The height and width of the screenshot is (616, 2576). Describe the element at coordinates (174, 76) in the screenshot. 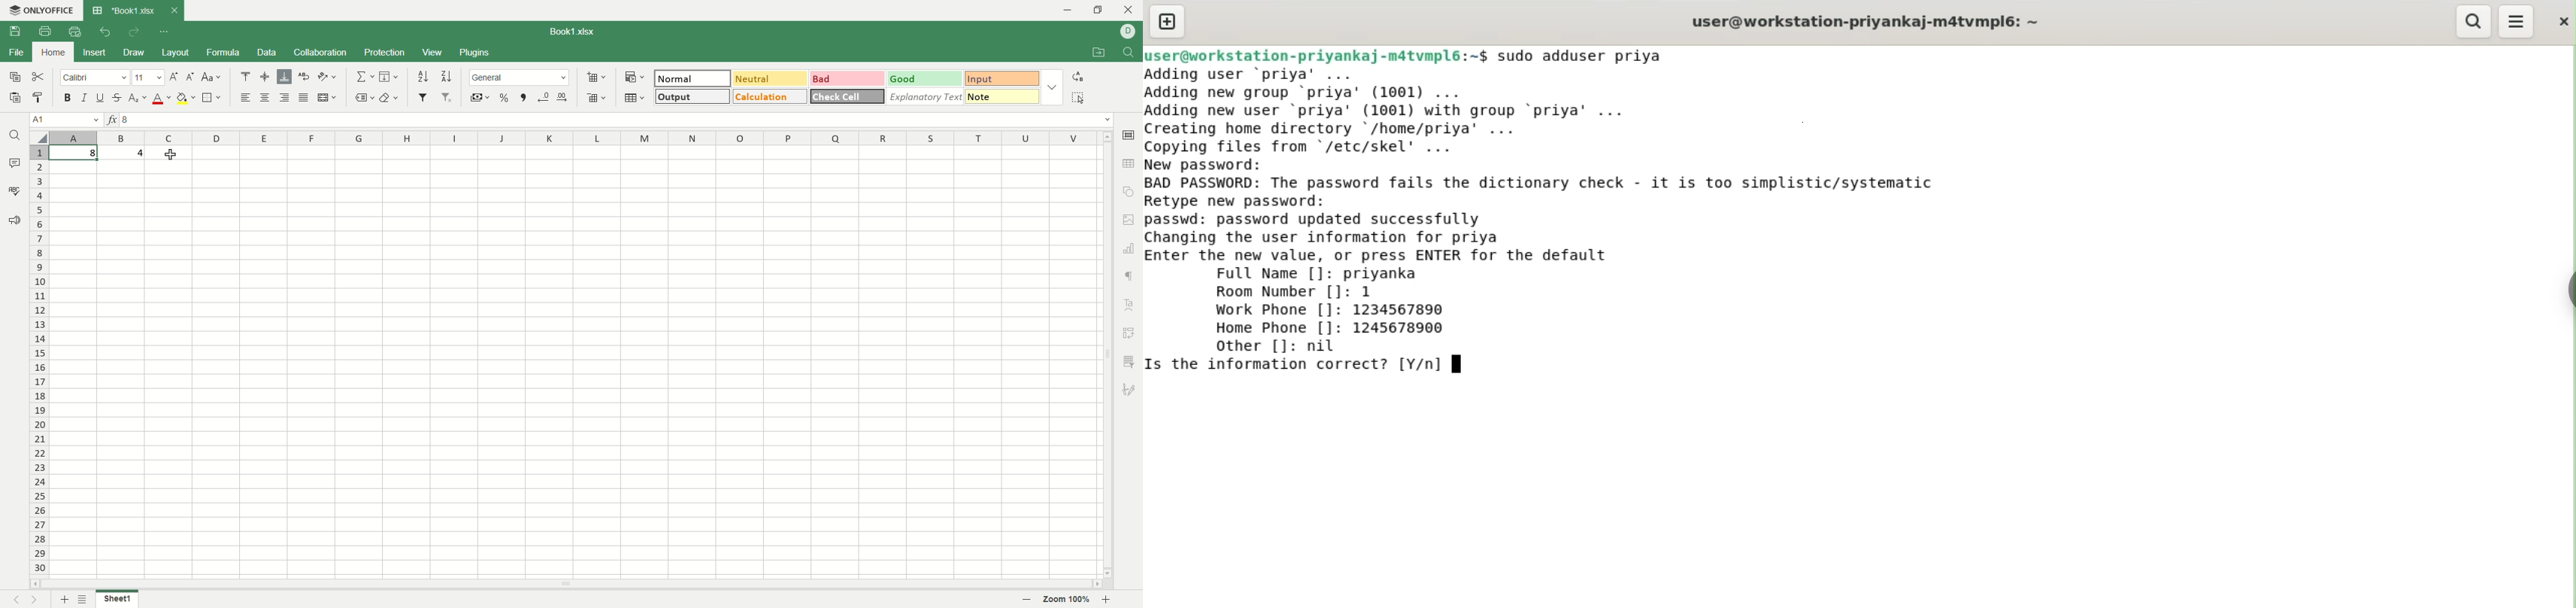

I see `increase font size` at that location.